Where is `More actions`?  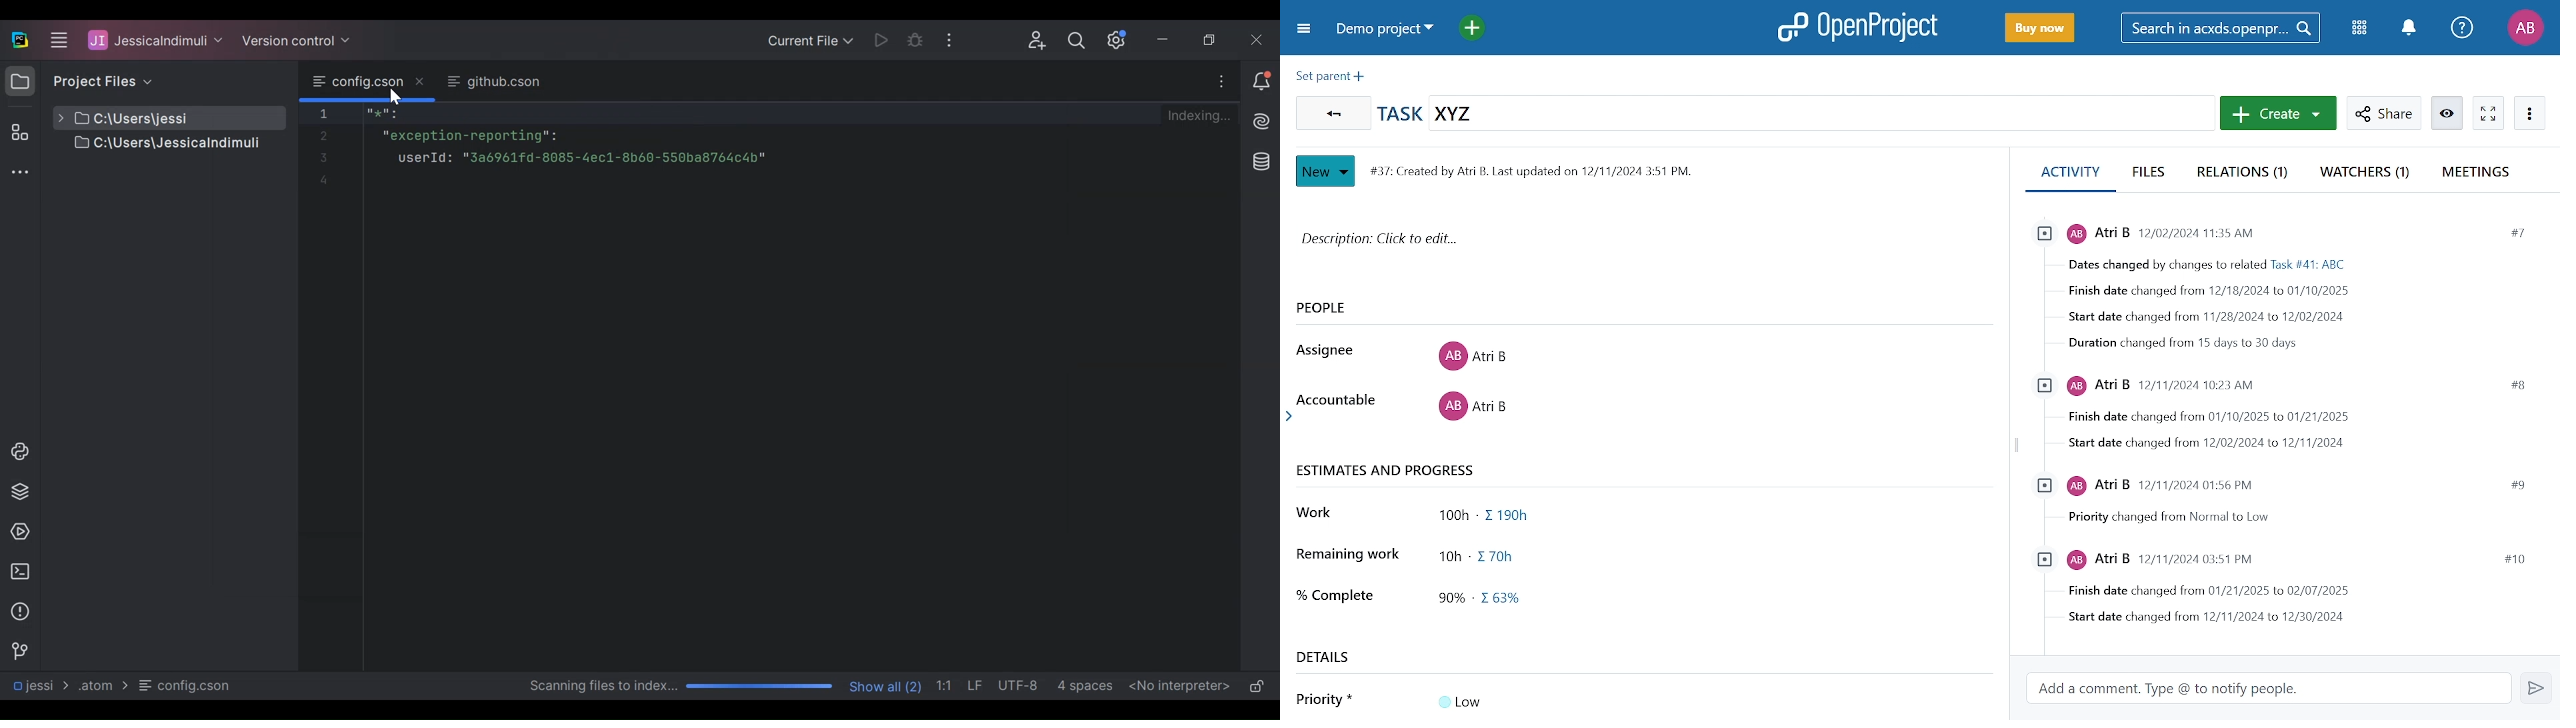
More actions is located at coordinates (2530, 113).